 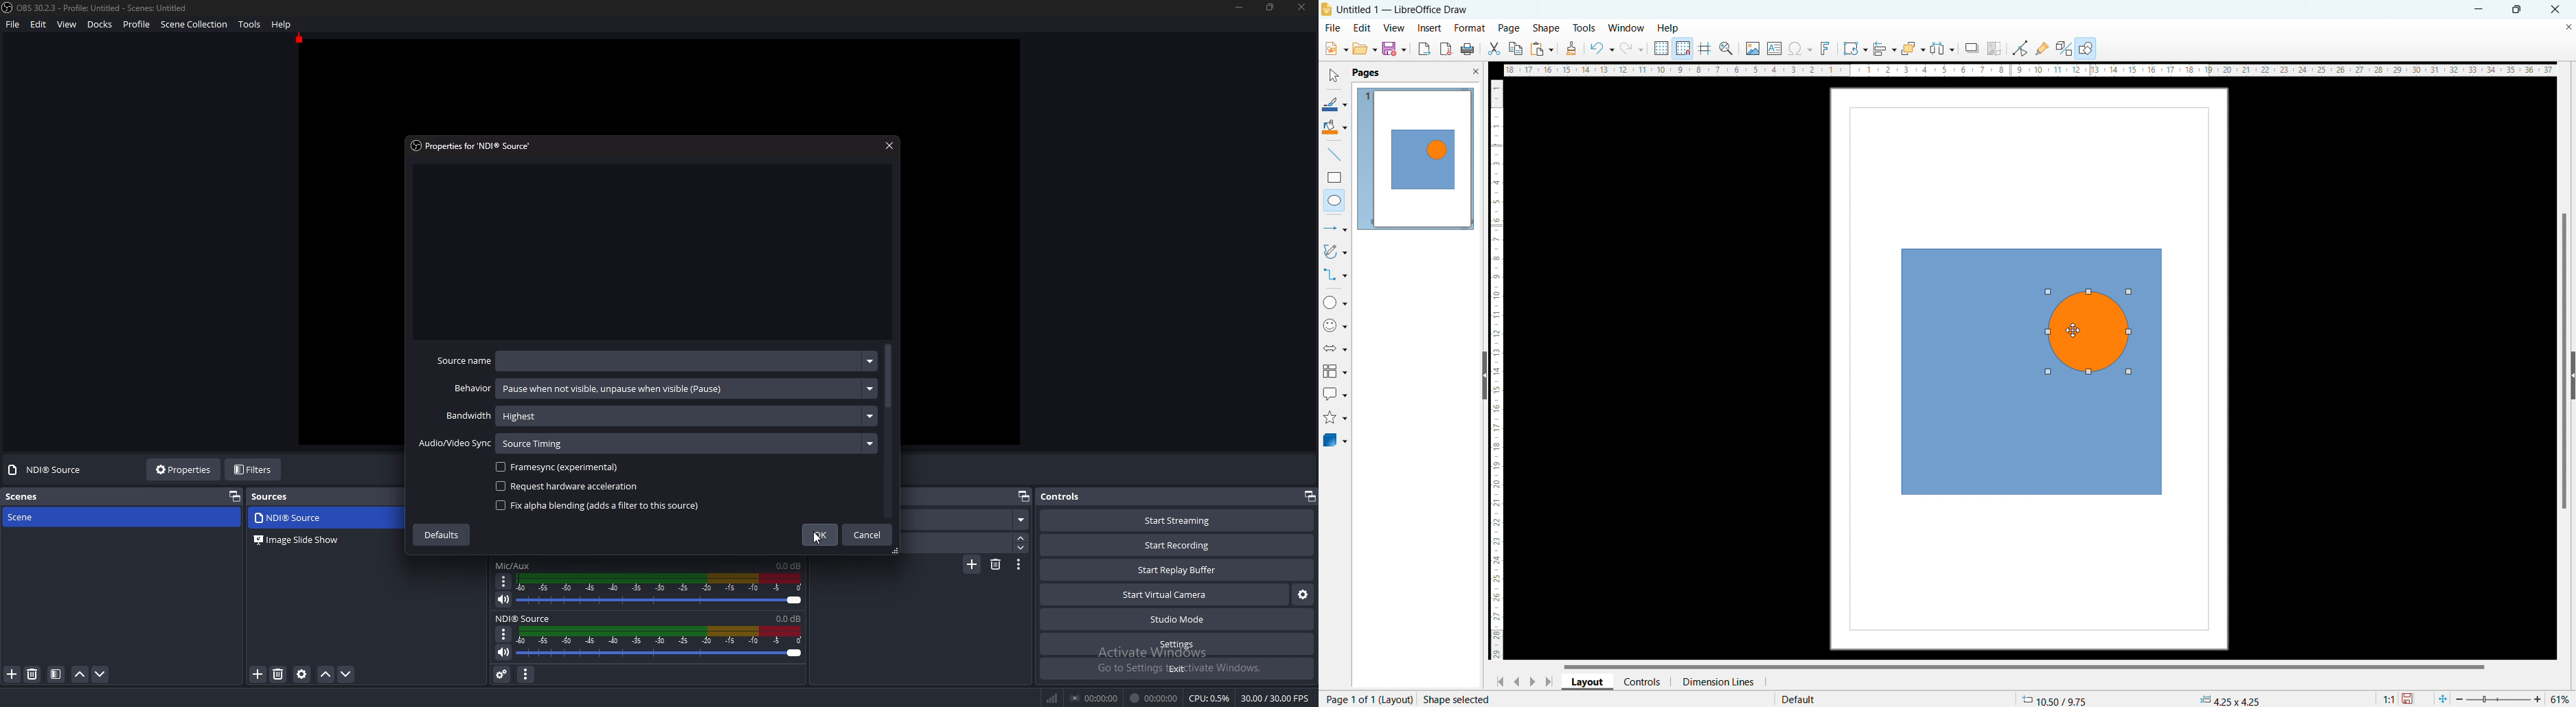 I want to click on recording duration, so click(x=1154, y=698).